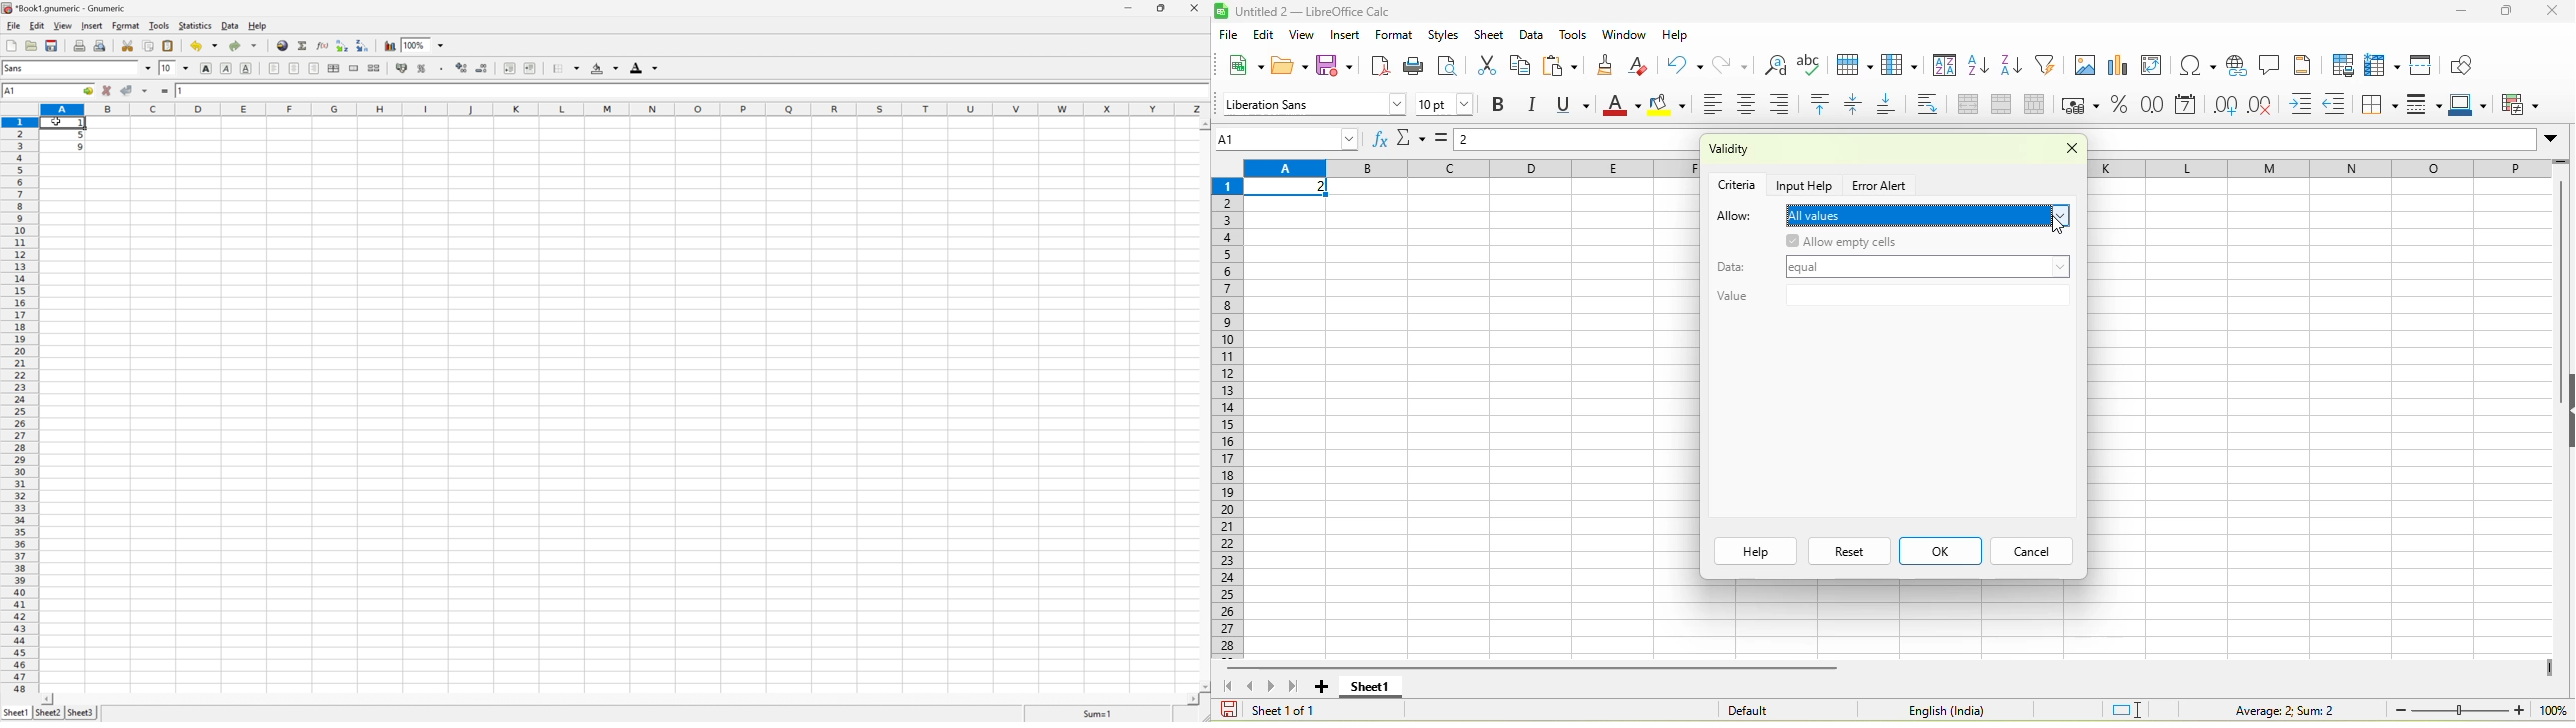 This screenshot has width=2576, height=728. I want to click on scroll left, so click(46, 700).